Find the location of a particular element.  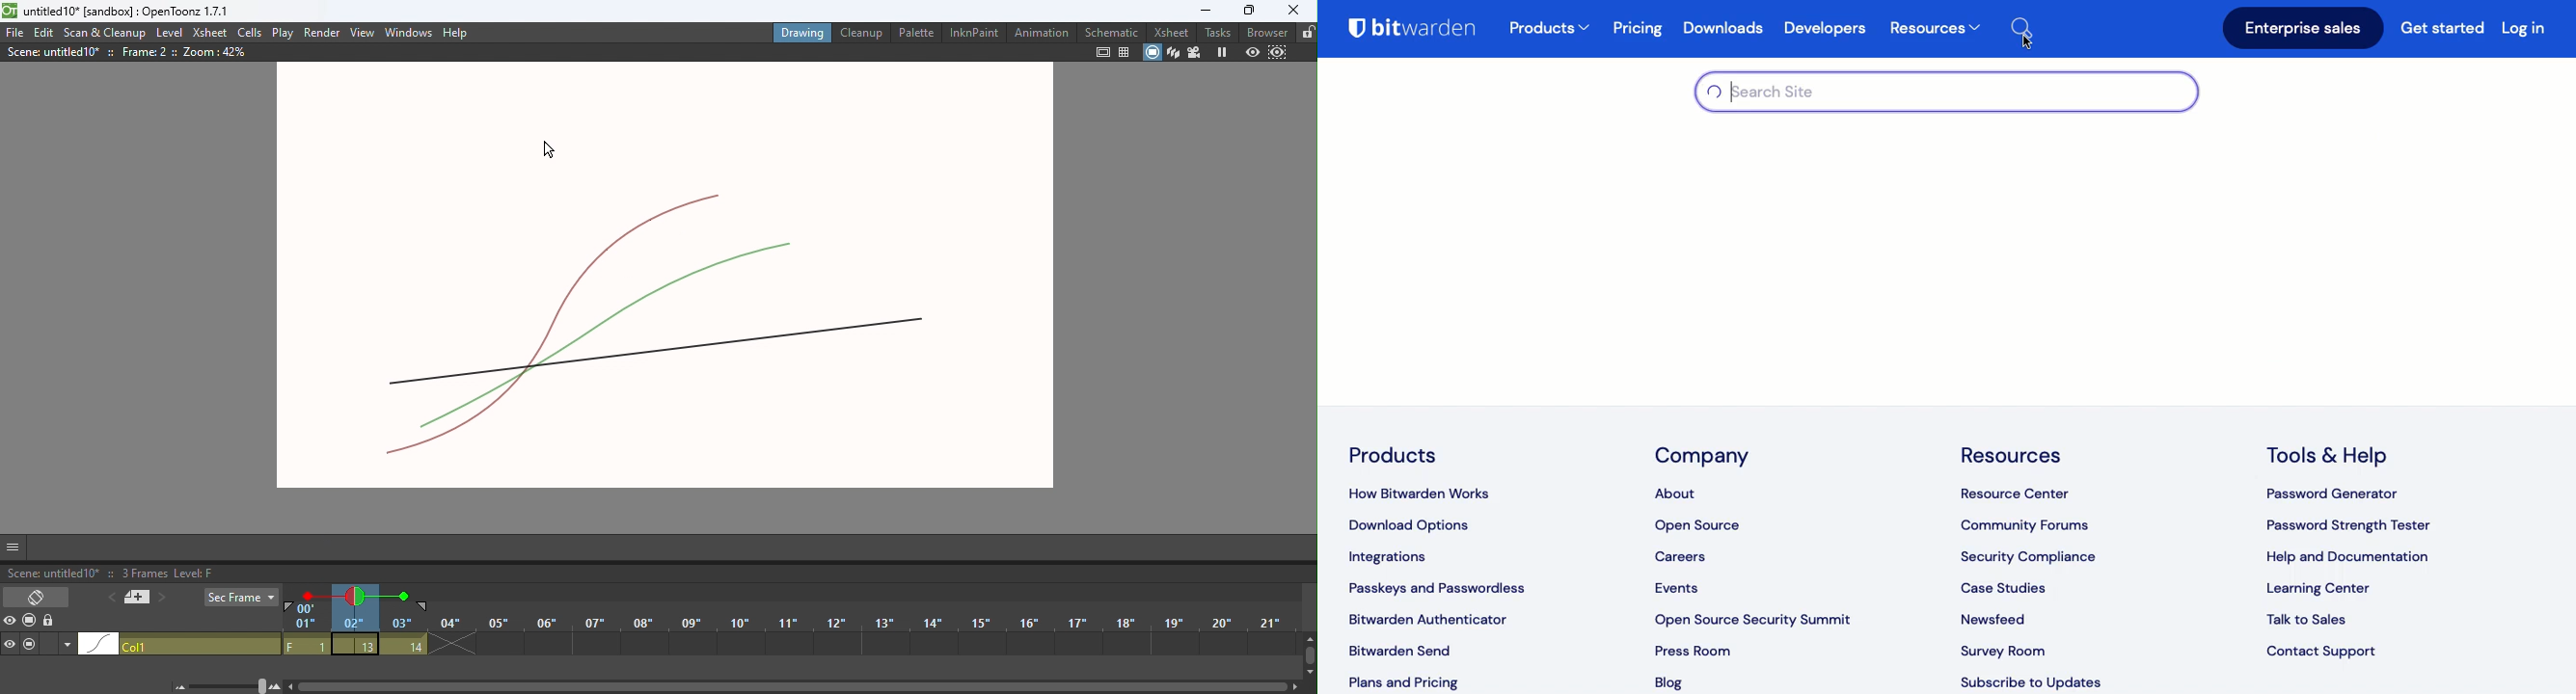

Toggle Xsheet/timeline is located at coordinates (37, 598).